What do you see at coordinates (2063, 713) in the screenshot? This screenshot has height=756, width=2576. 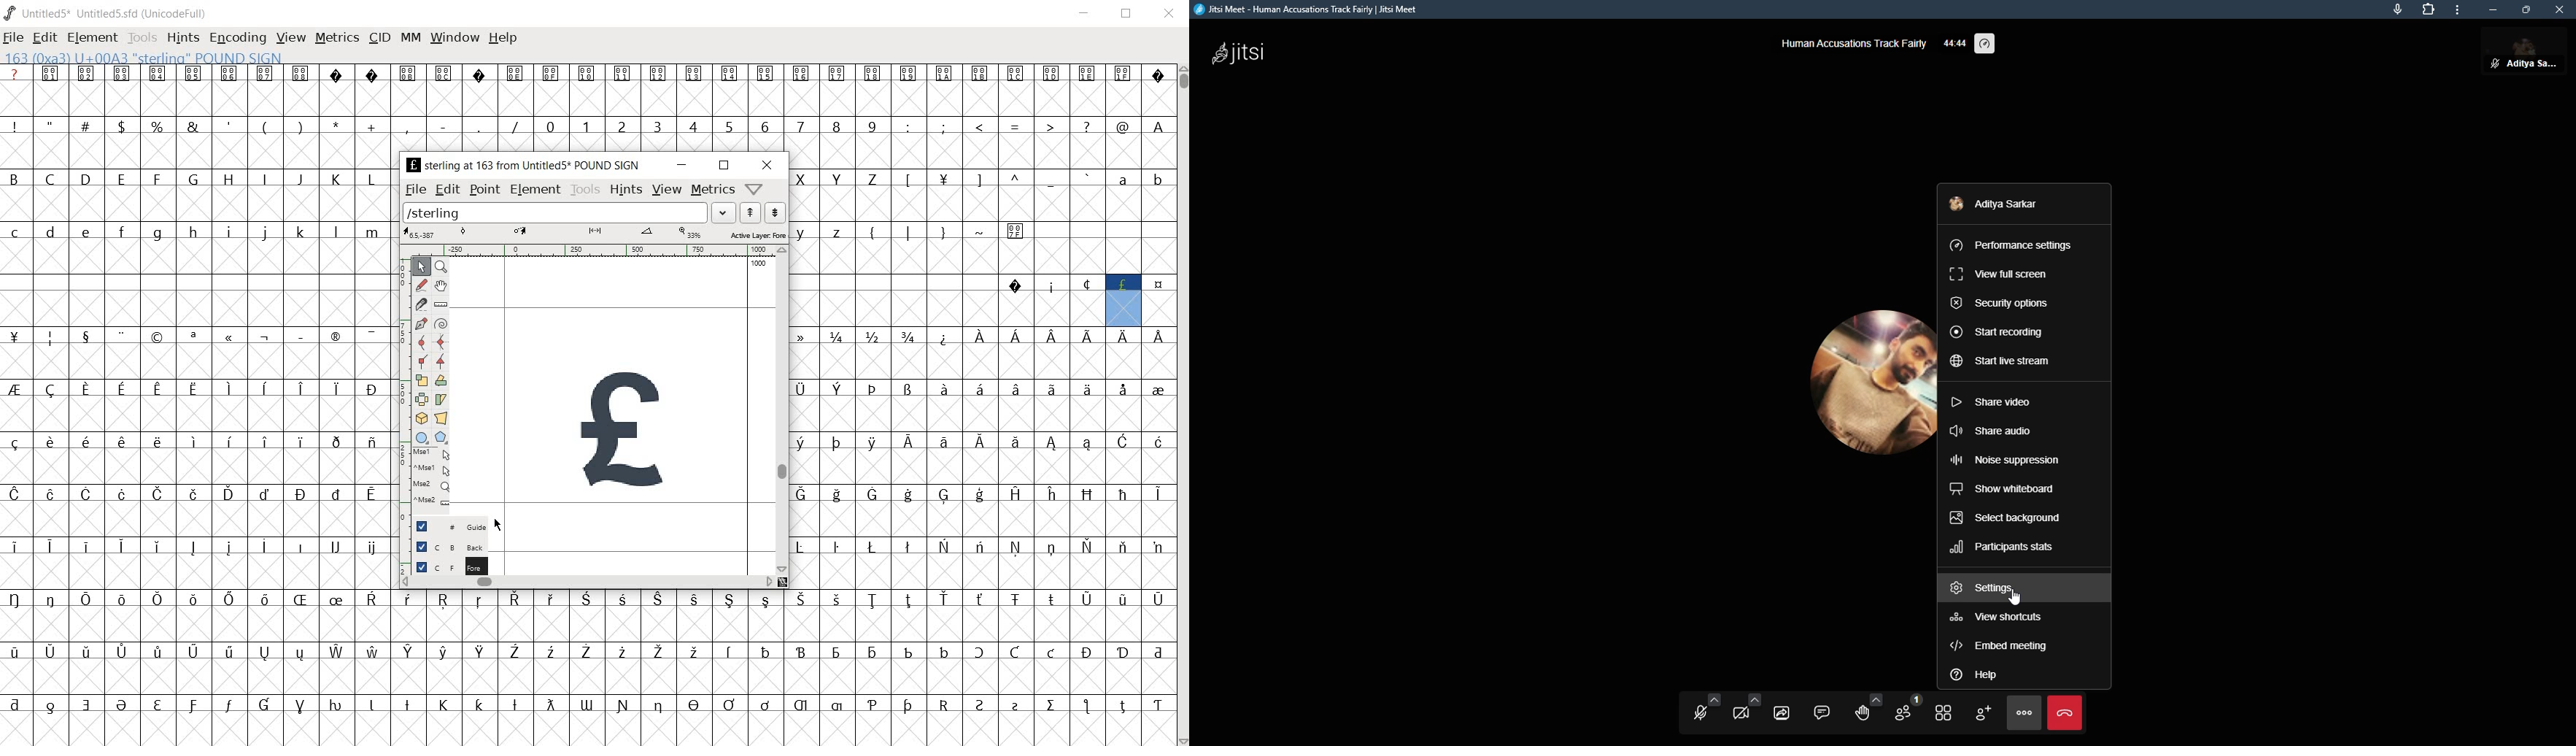 I see `end call` at bounding box center [2063, 713].